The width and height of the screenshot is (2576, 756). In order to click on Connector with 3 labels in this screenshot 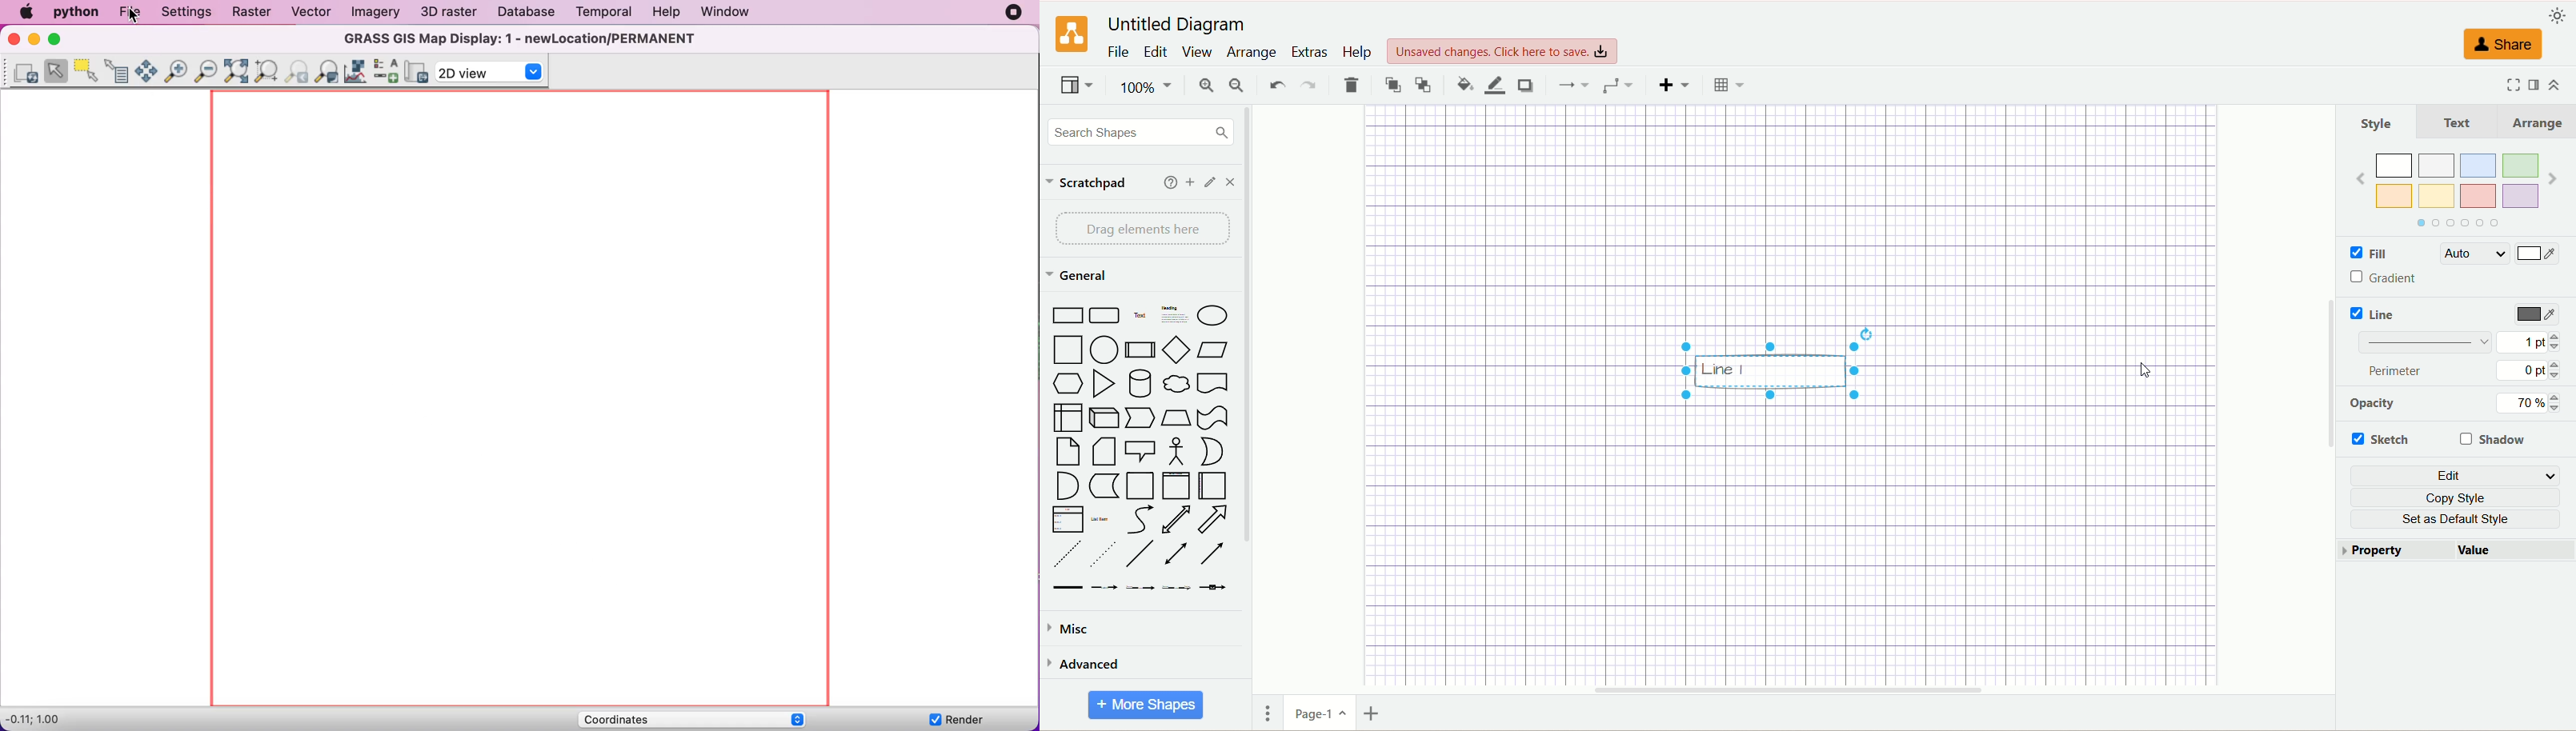, I will do `click(1176, 587)`.